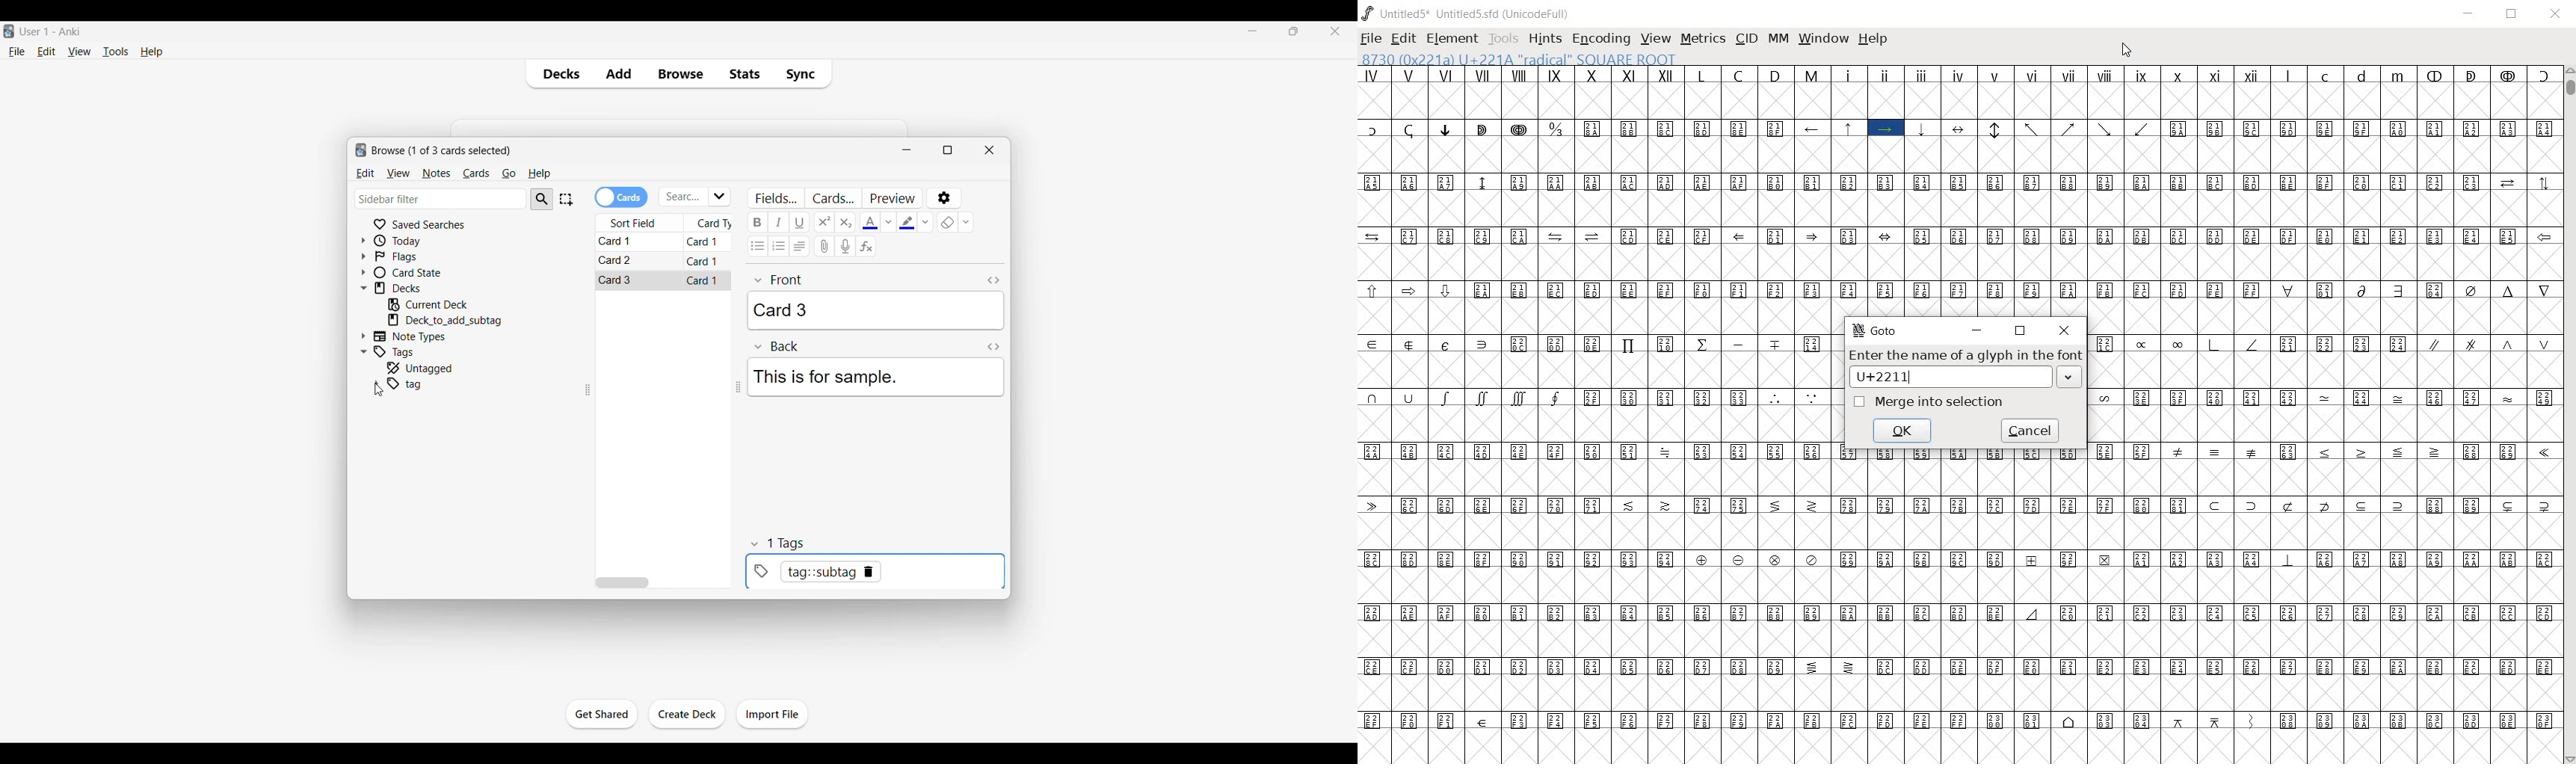 The width and height of the screenshot is (2576, 784). Describe the element at coordinates (419, 257) in the screenshot. I see `Click to go to Flags ` at that location.